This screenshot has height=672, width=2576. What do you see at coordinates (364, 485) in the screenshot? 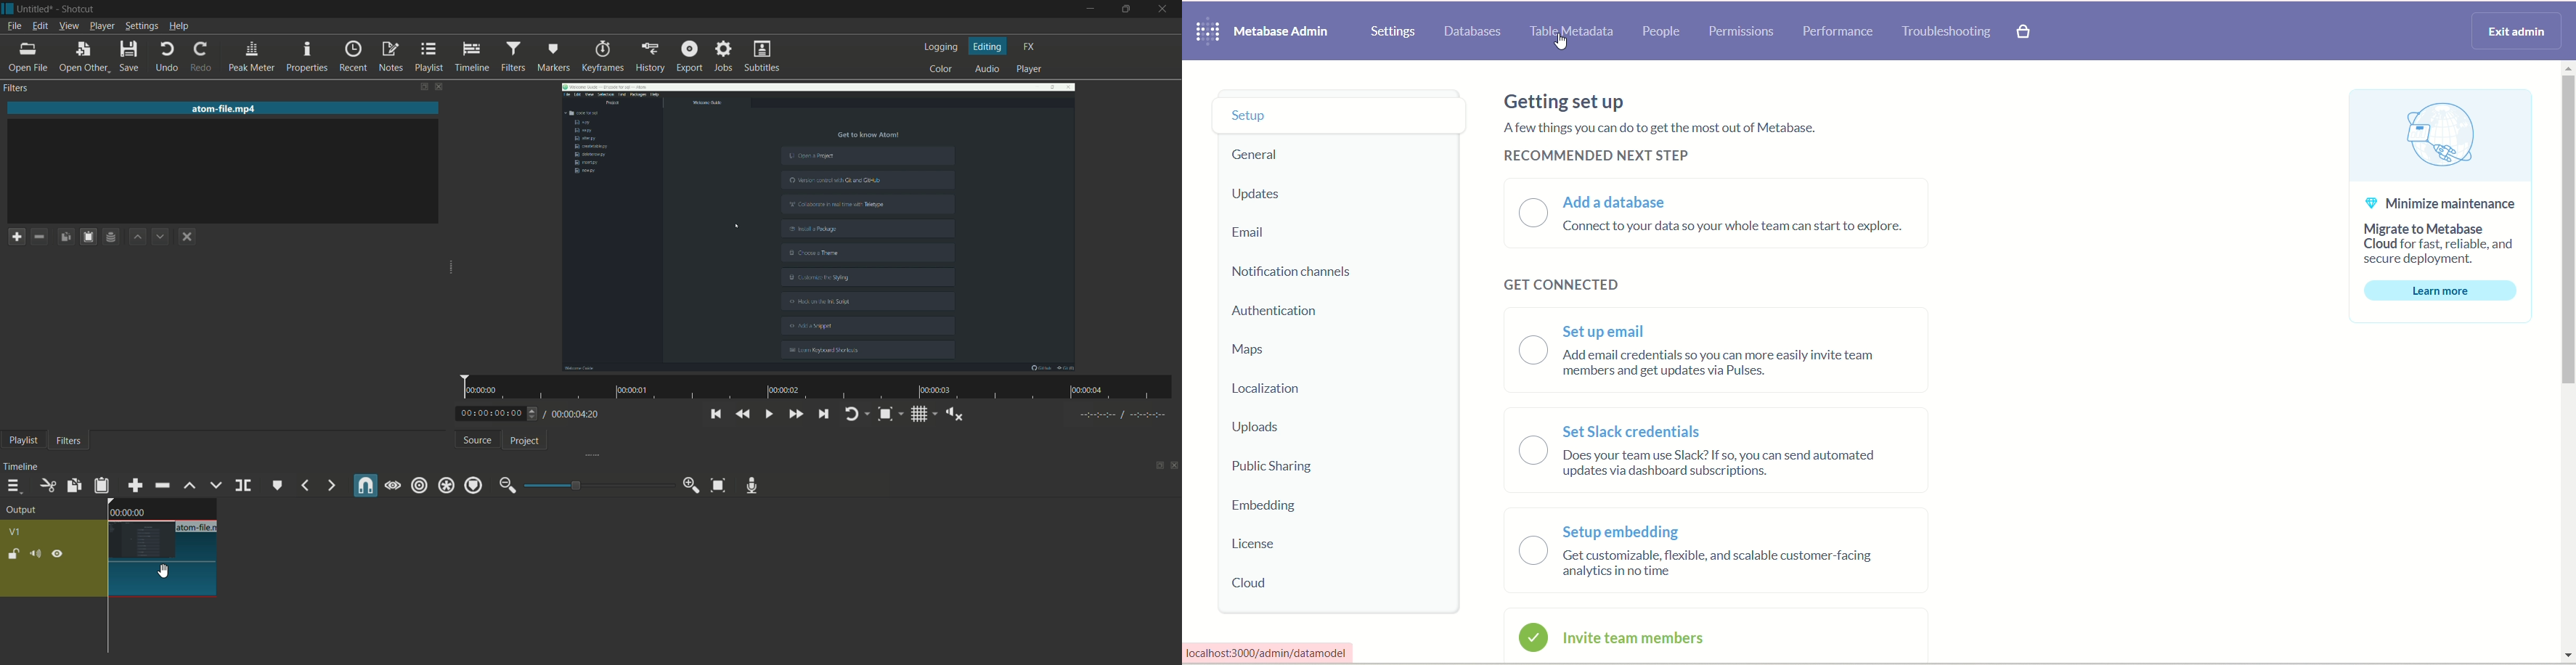
I see `snap` at bounding box center [364, 485].